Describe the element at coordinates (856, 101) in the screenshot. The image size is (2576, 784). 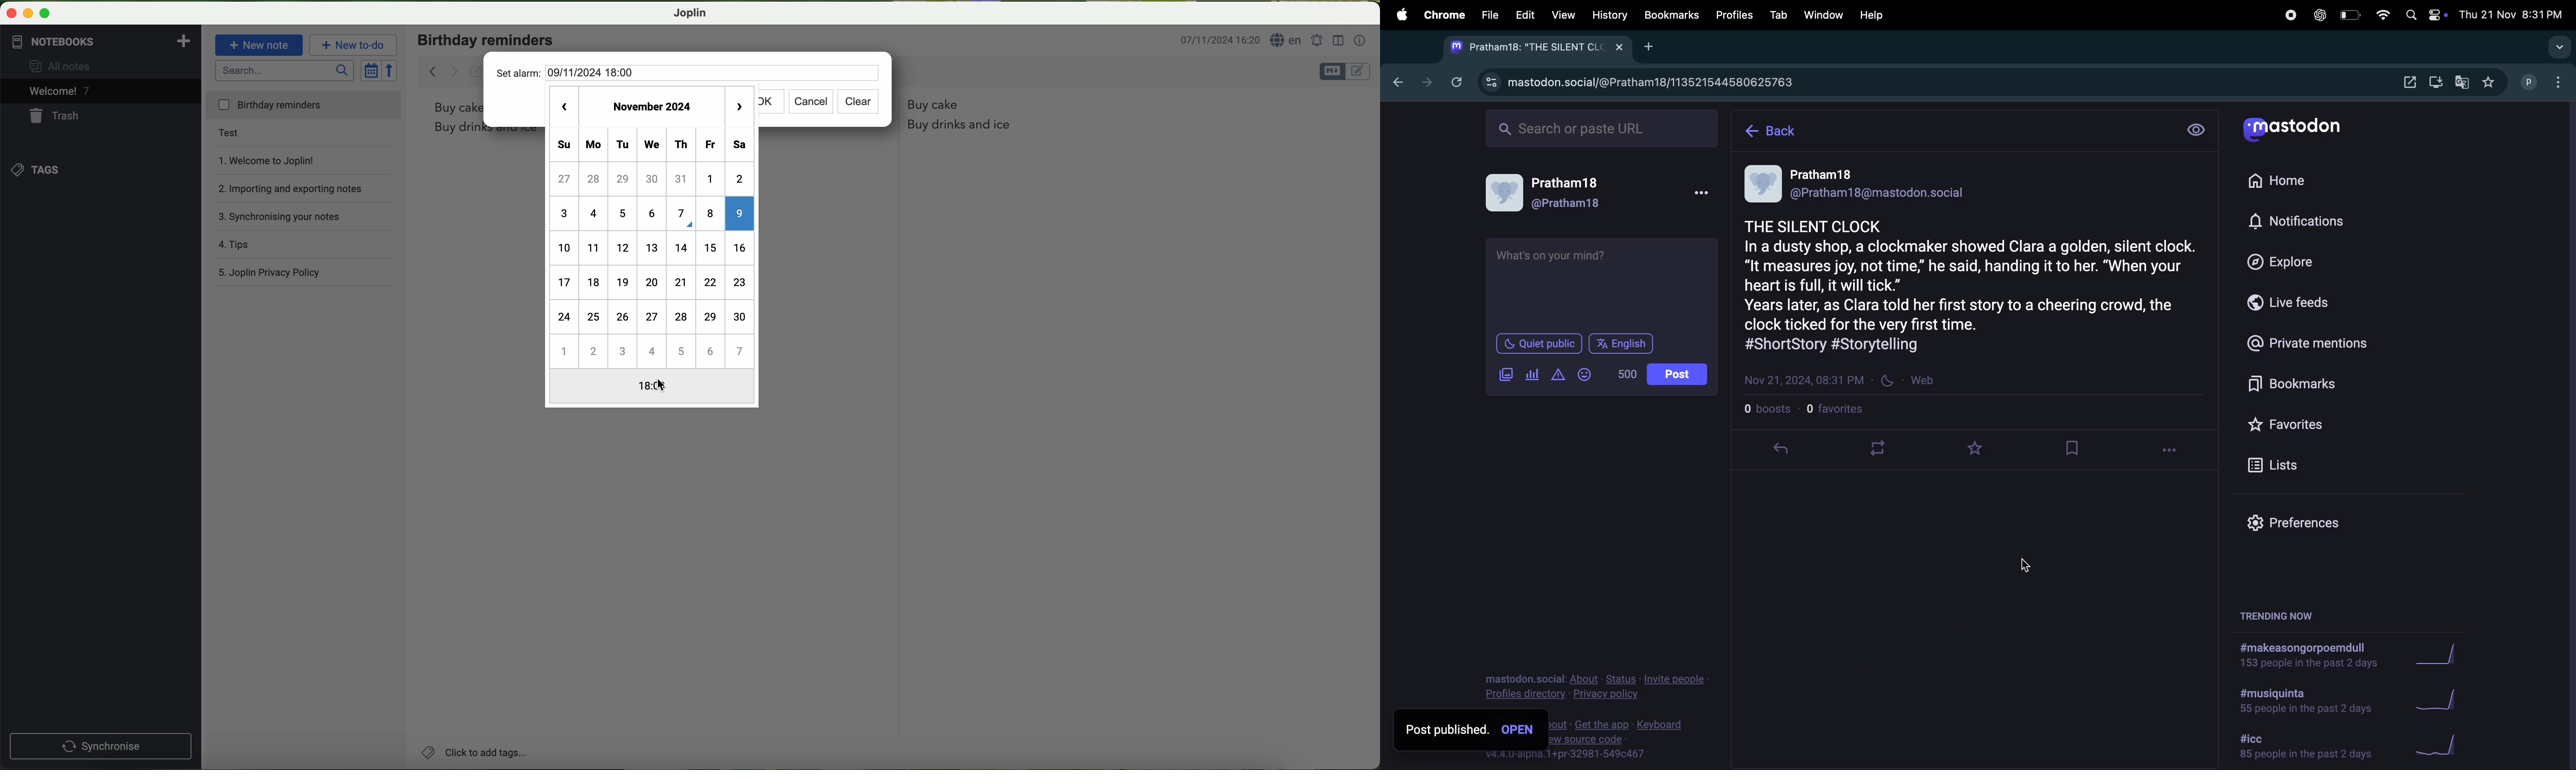
I see `clear` at that location.